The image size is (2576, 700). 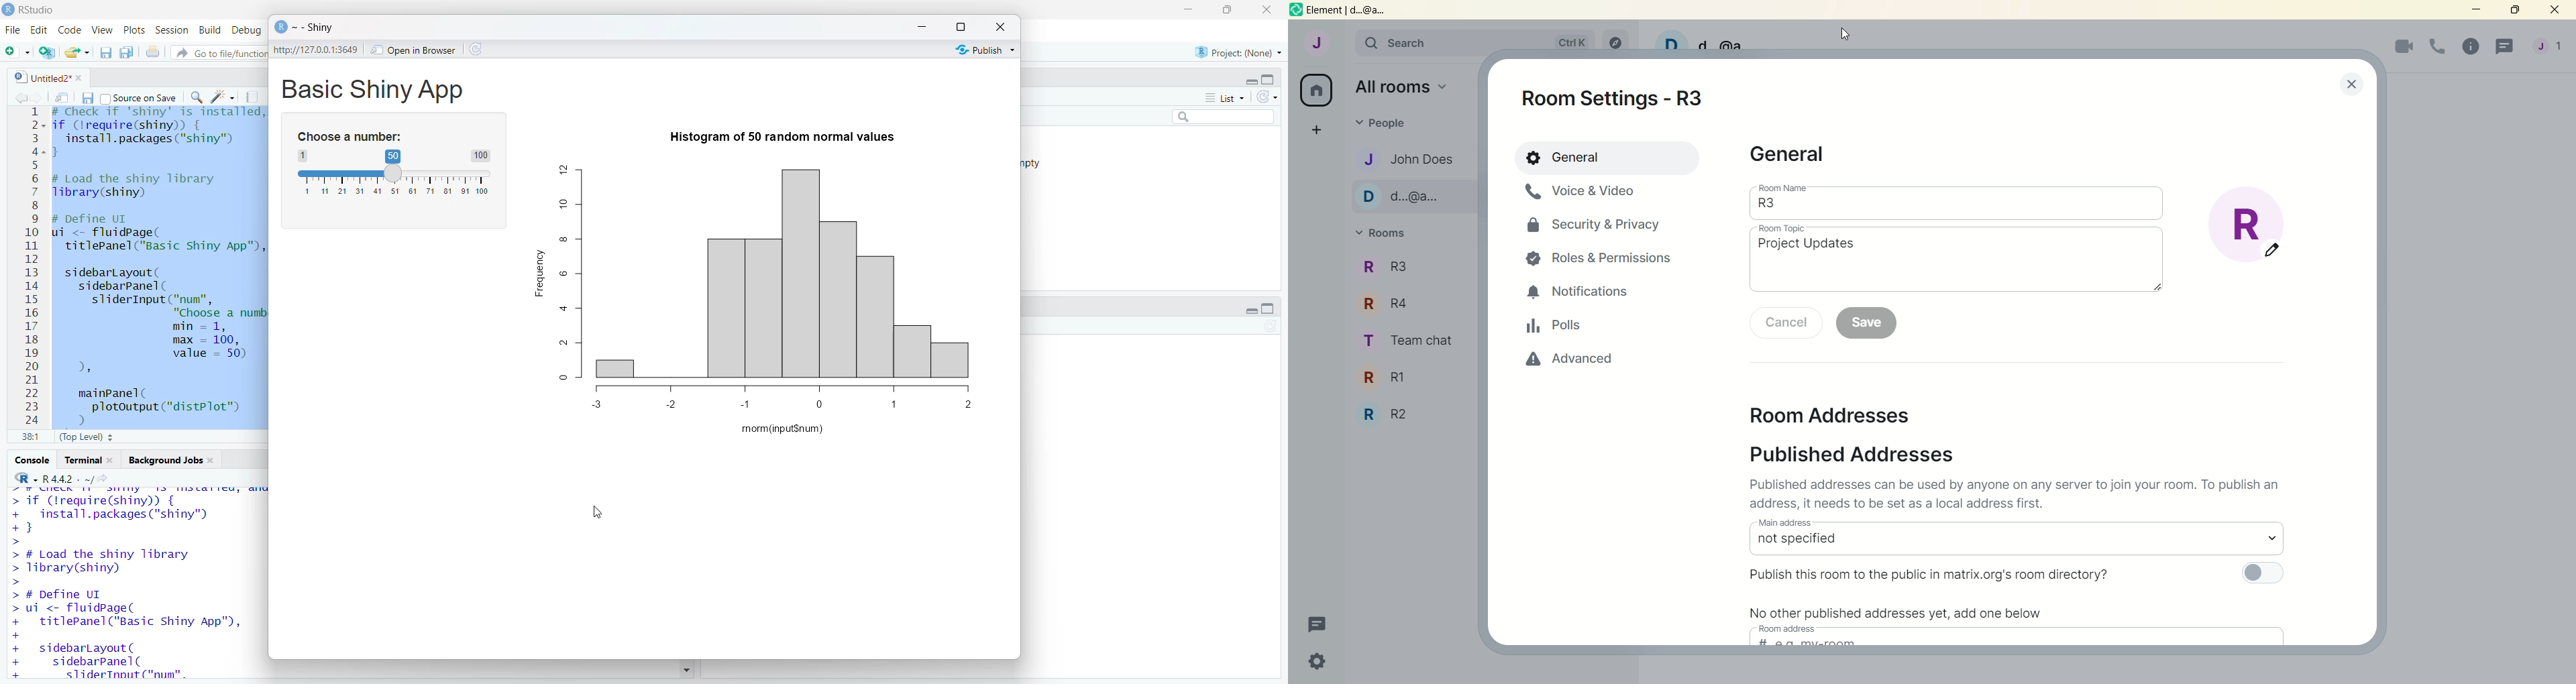 What do you see at coordinates (1926, 575) in the screenshot?
I see `Publish this room to the public in matrix.org's room directory?` at bounding box center [1926, 575].